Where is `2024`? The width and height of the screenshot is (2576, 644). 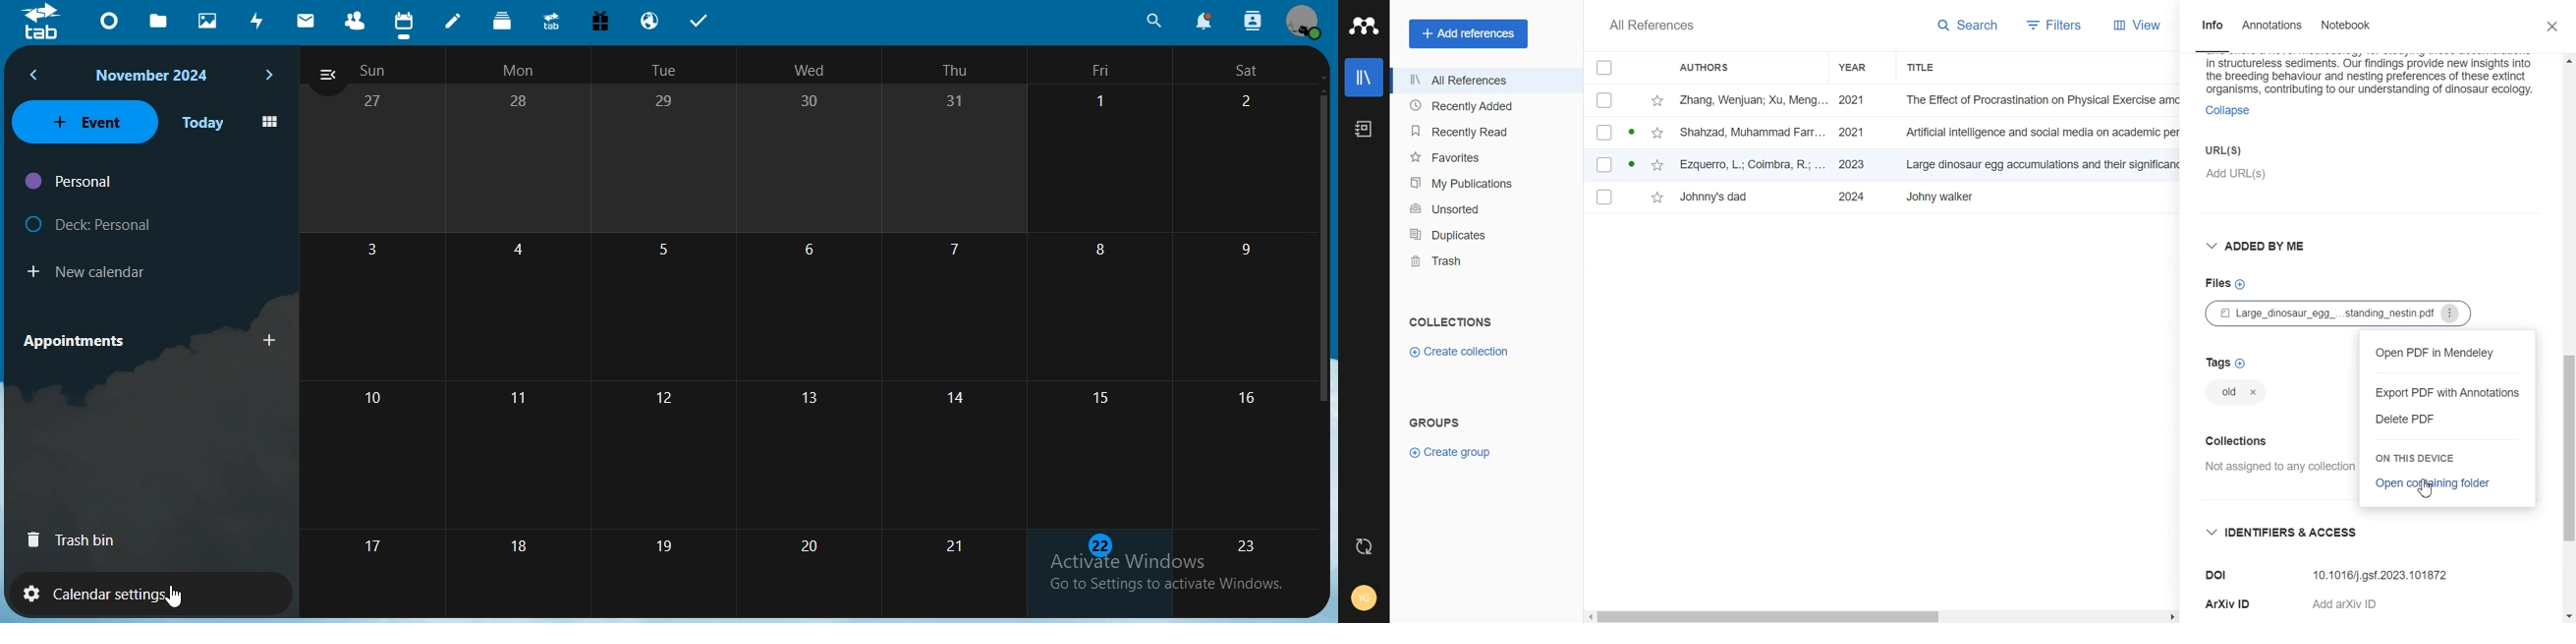
2024 is located at coordinates (1850, 196).